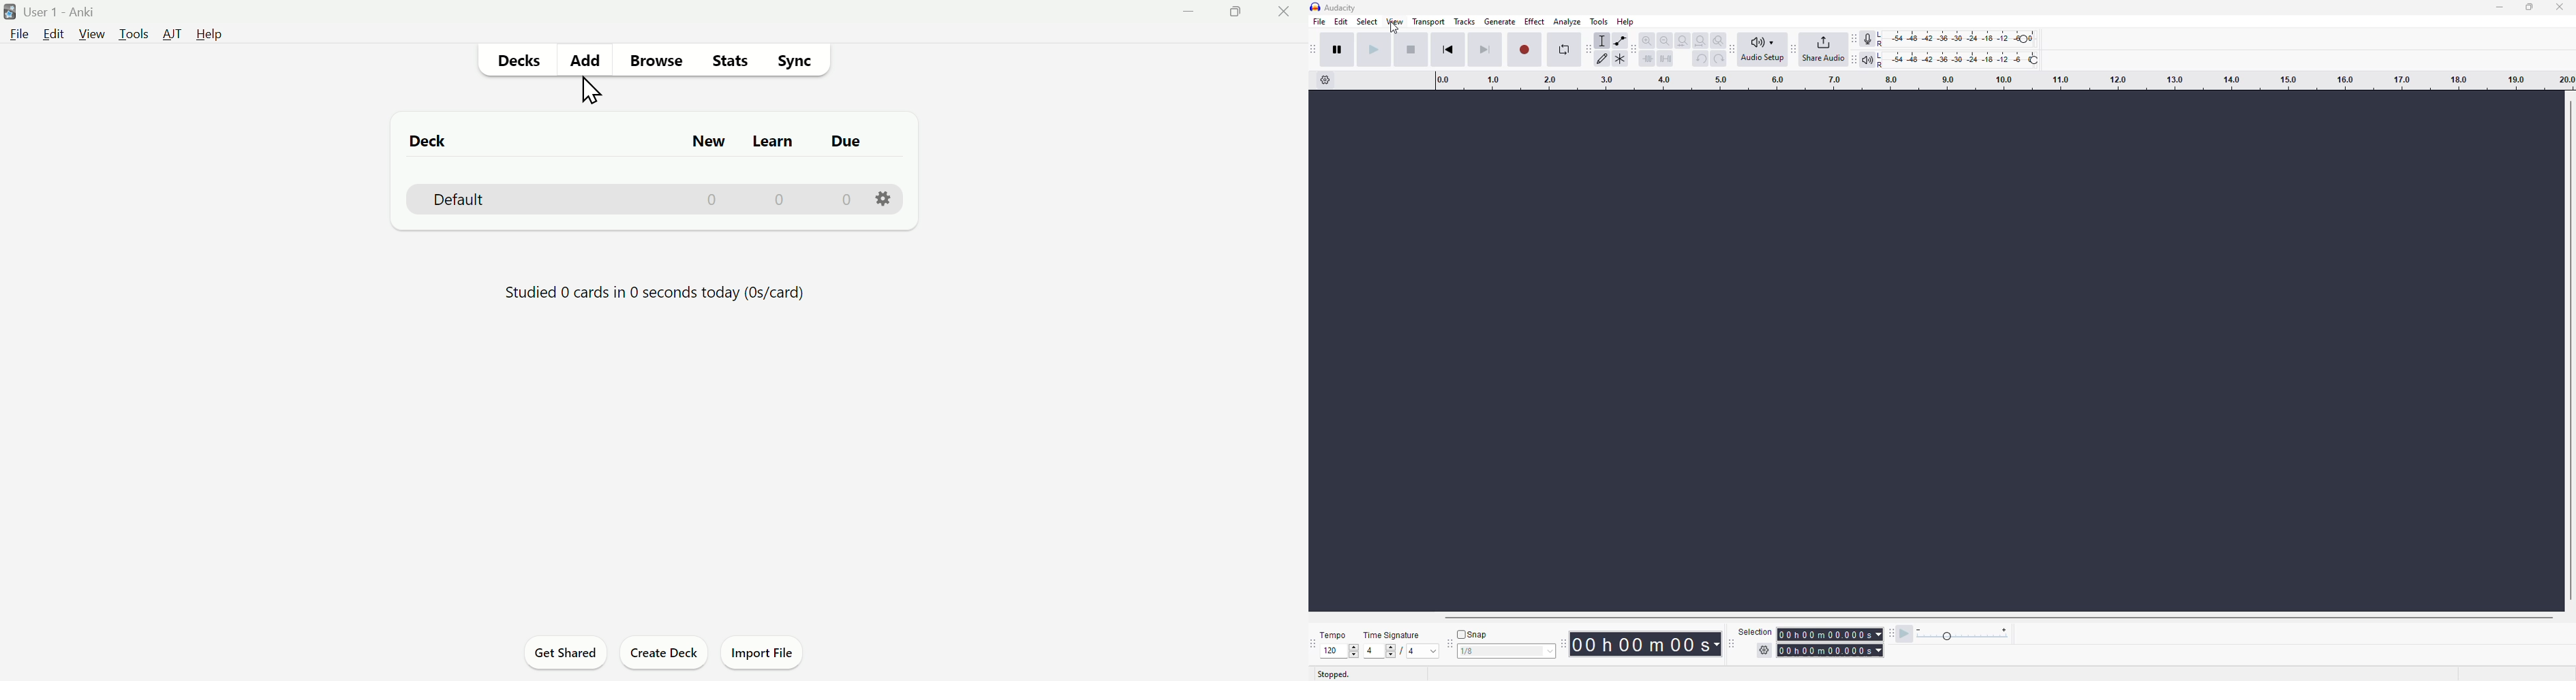  I want to click on Maximize, so click(1234, 12).